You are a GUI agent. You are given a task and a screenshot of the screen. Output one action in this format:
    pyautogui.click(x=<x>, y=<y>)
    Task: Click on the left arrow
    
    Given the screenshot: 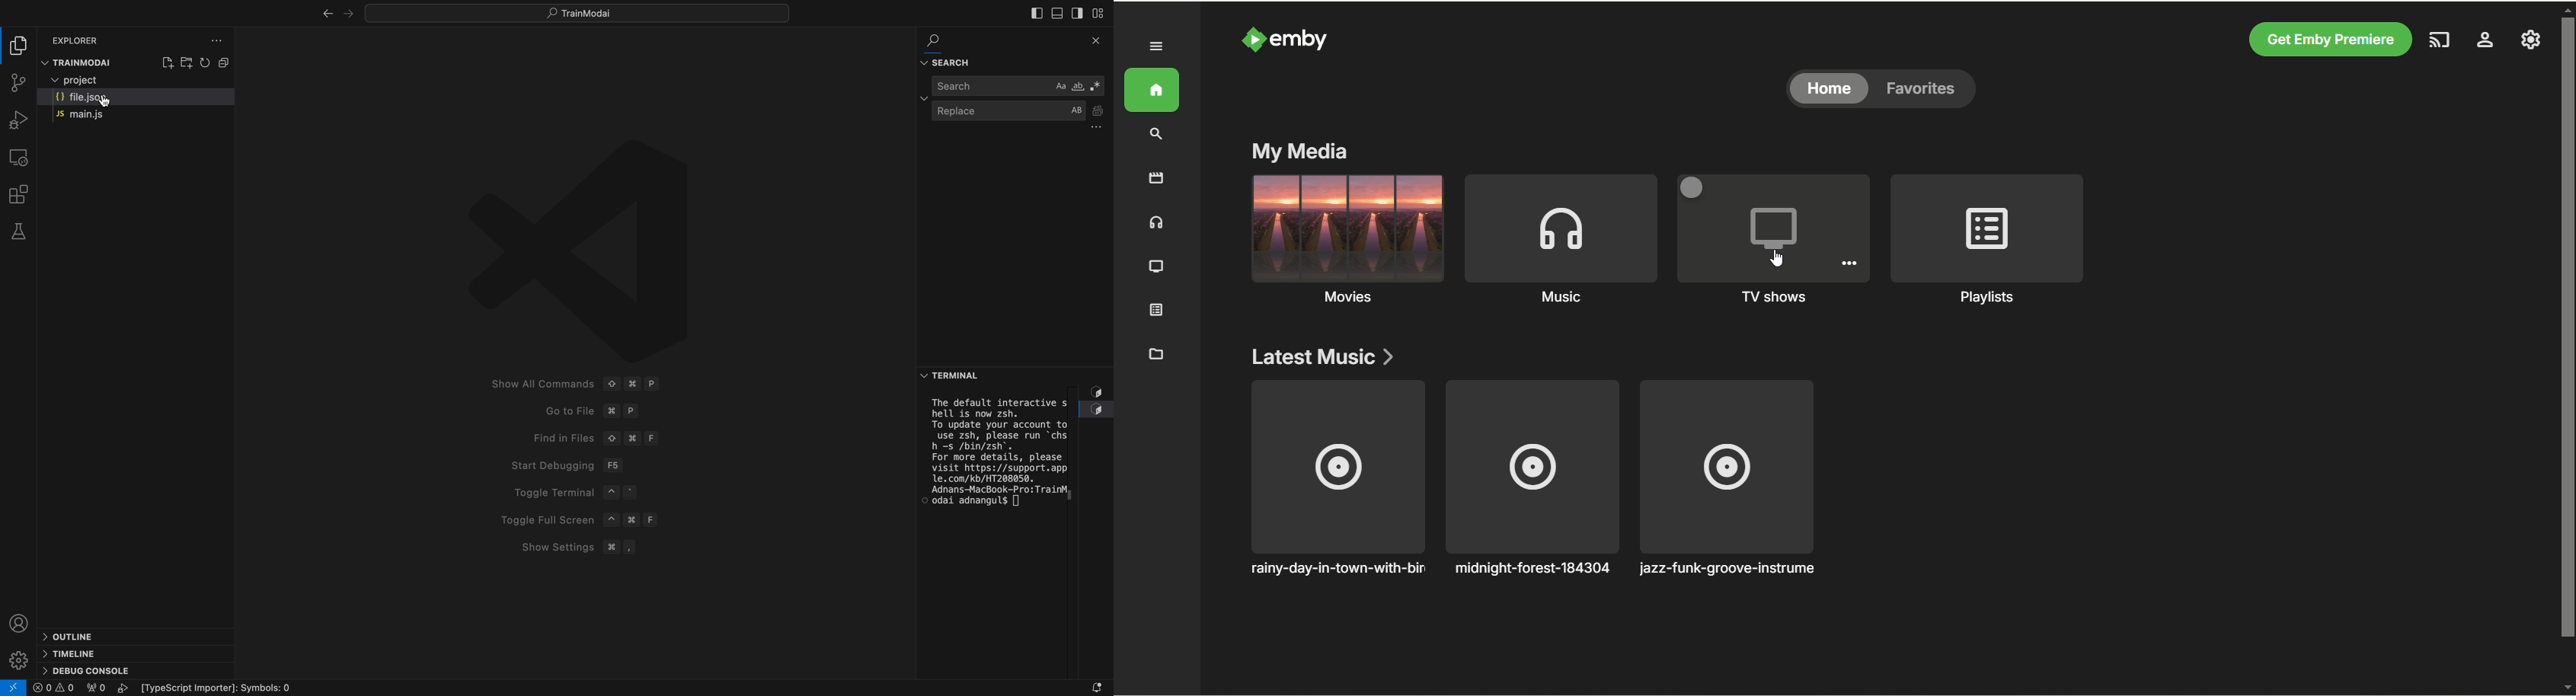 What is the action you would take?
    pyautogui.click(x=347, y=12)
    